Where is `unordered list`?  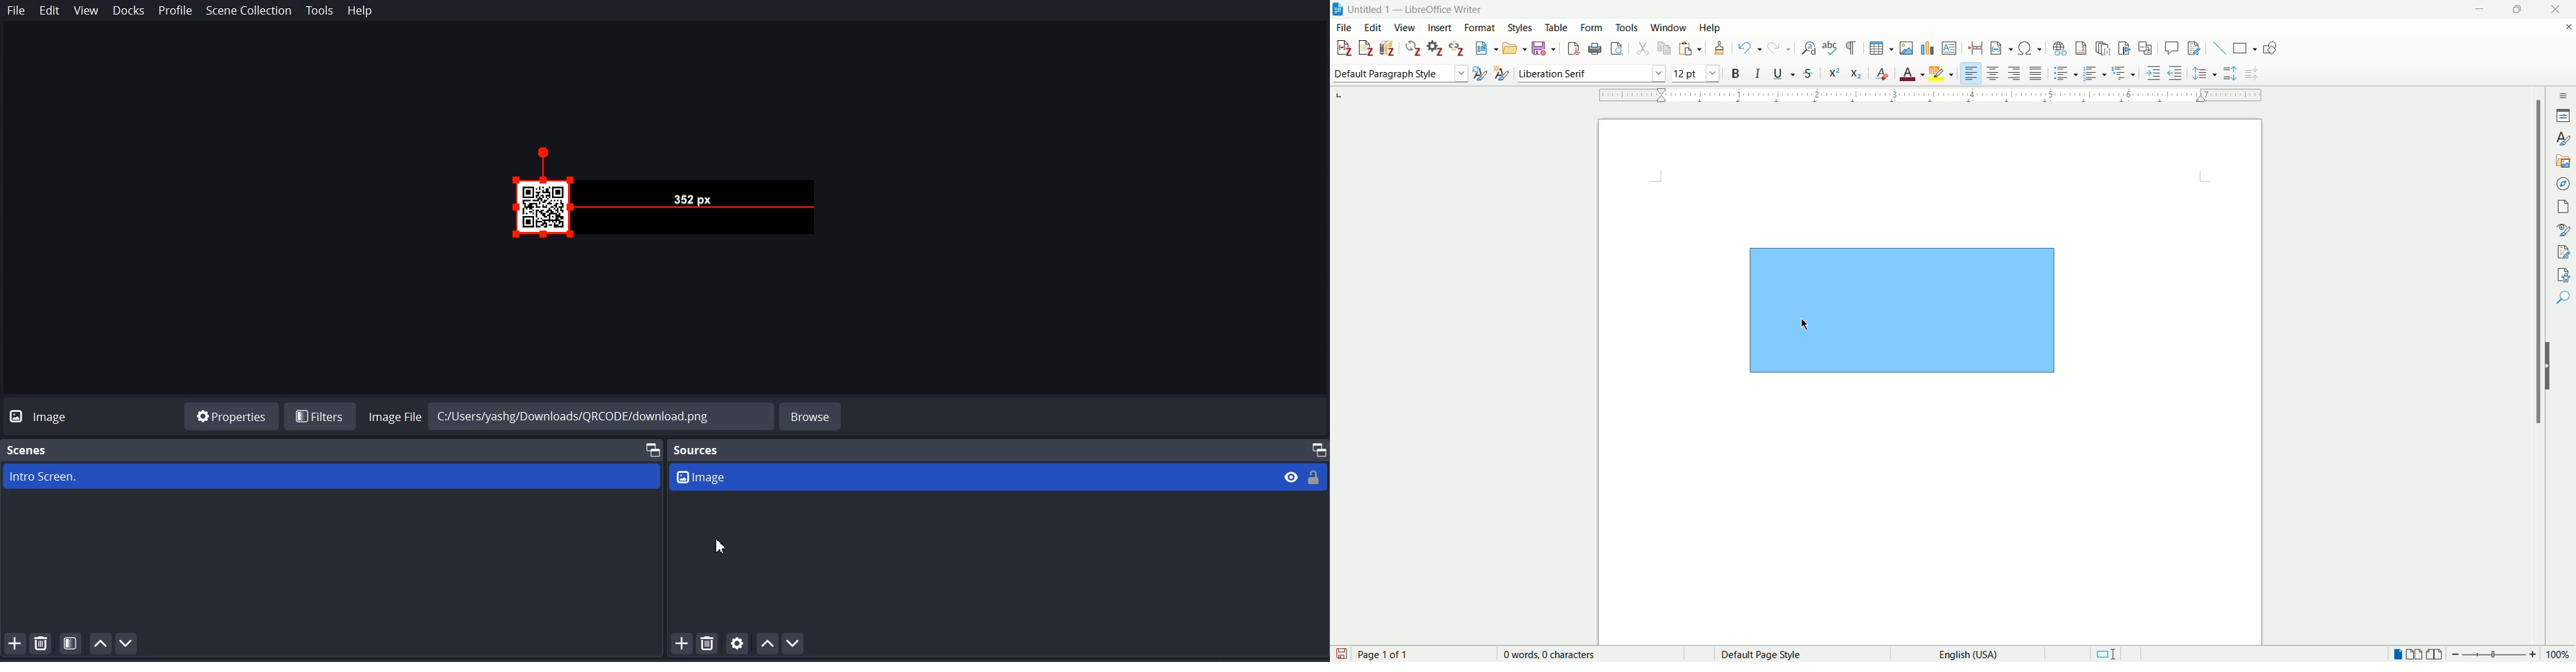 unordered list is located at coordinates (2066, 72).